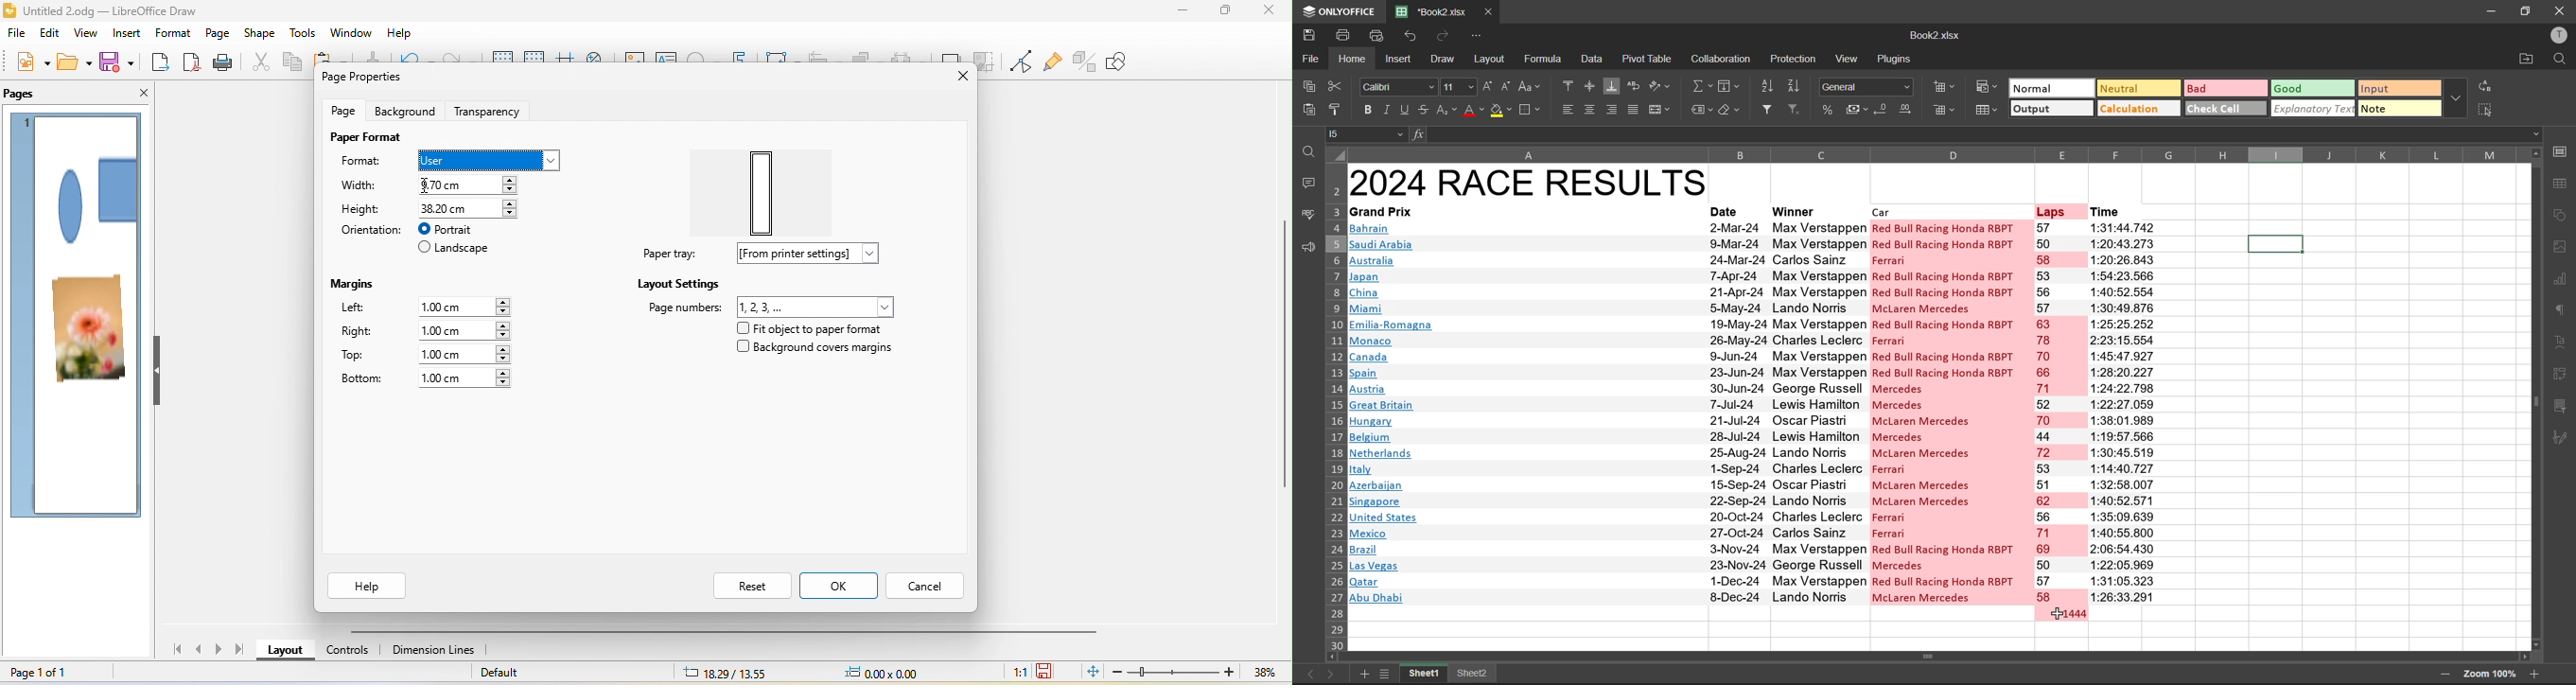  What do you see at coordinates (366, 357) in the screenshot?
I see `top` at bounding box center [366, 357].